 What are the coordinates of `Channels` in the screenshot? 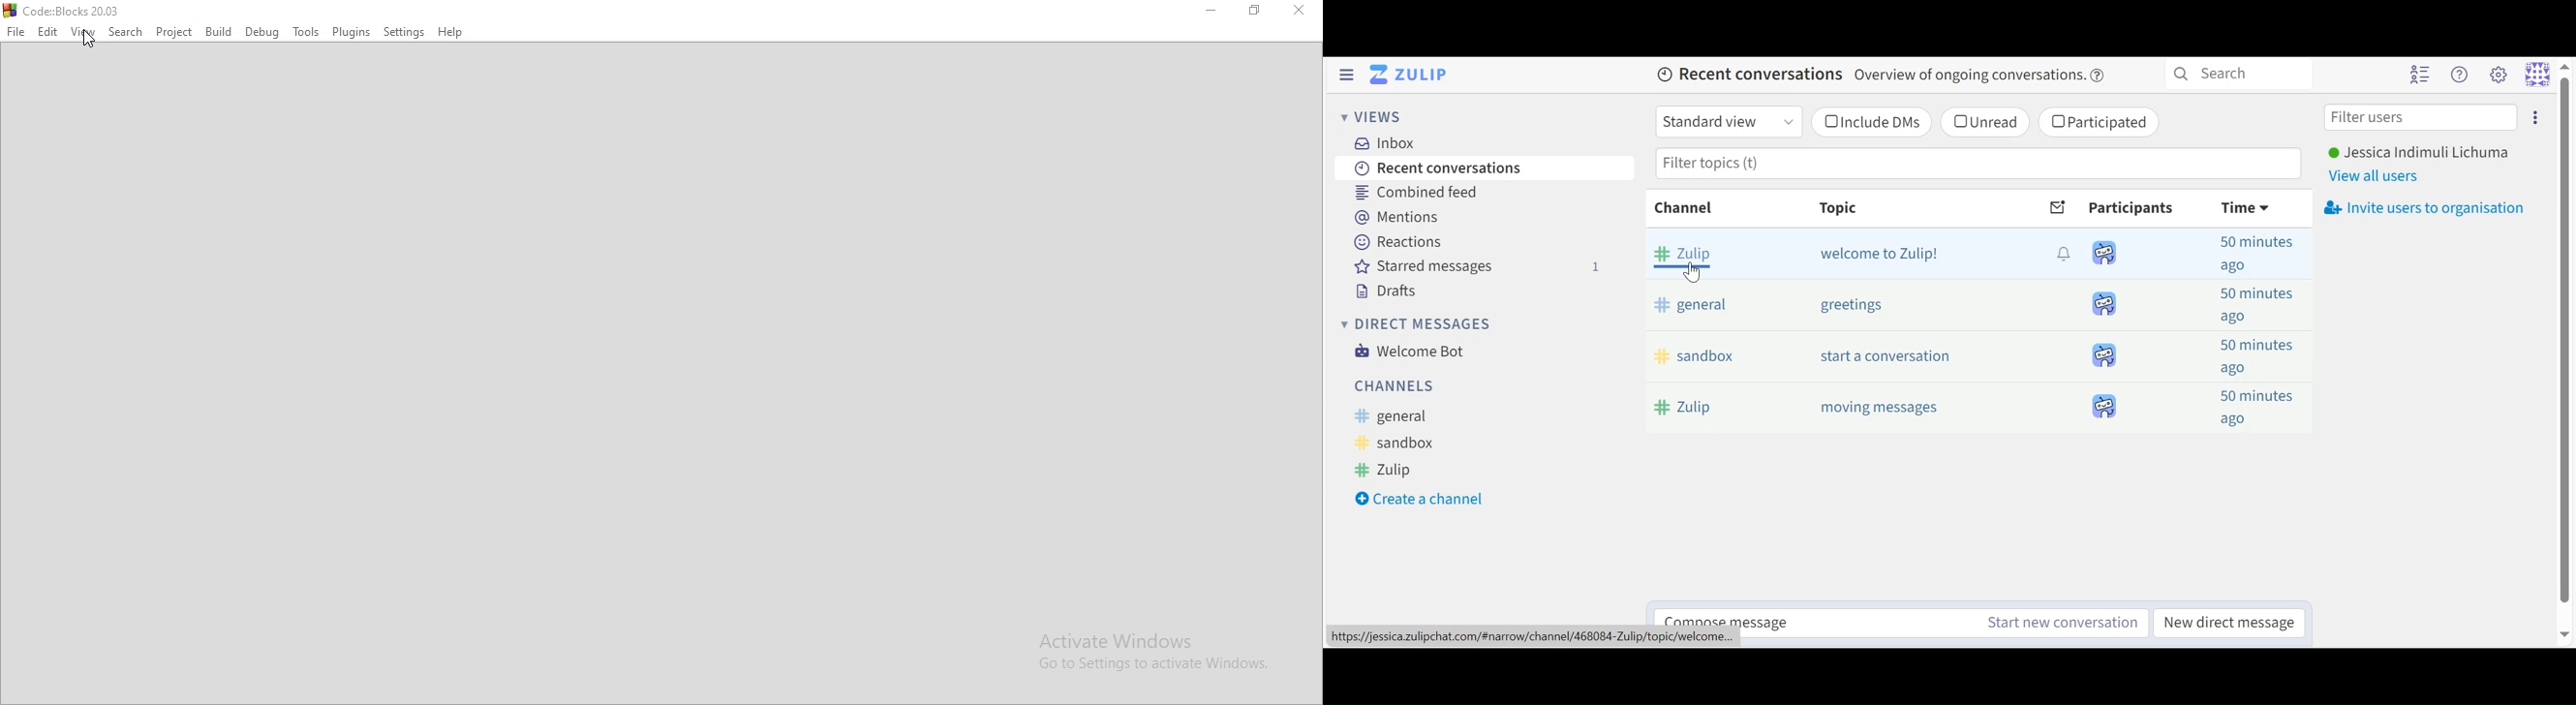 It's located at (1391, 387).